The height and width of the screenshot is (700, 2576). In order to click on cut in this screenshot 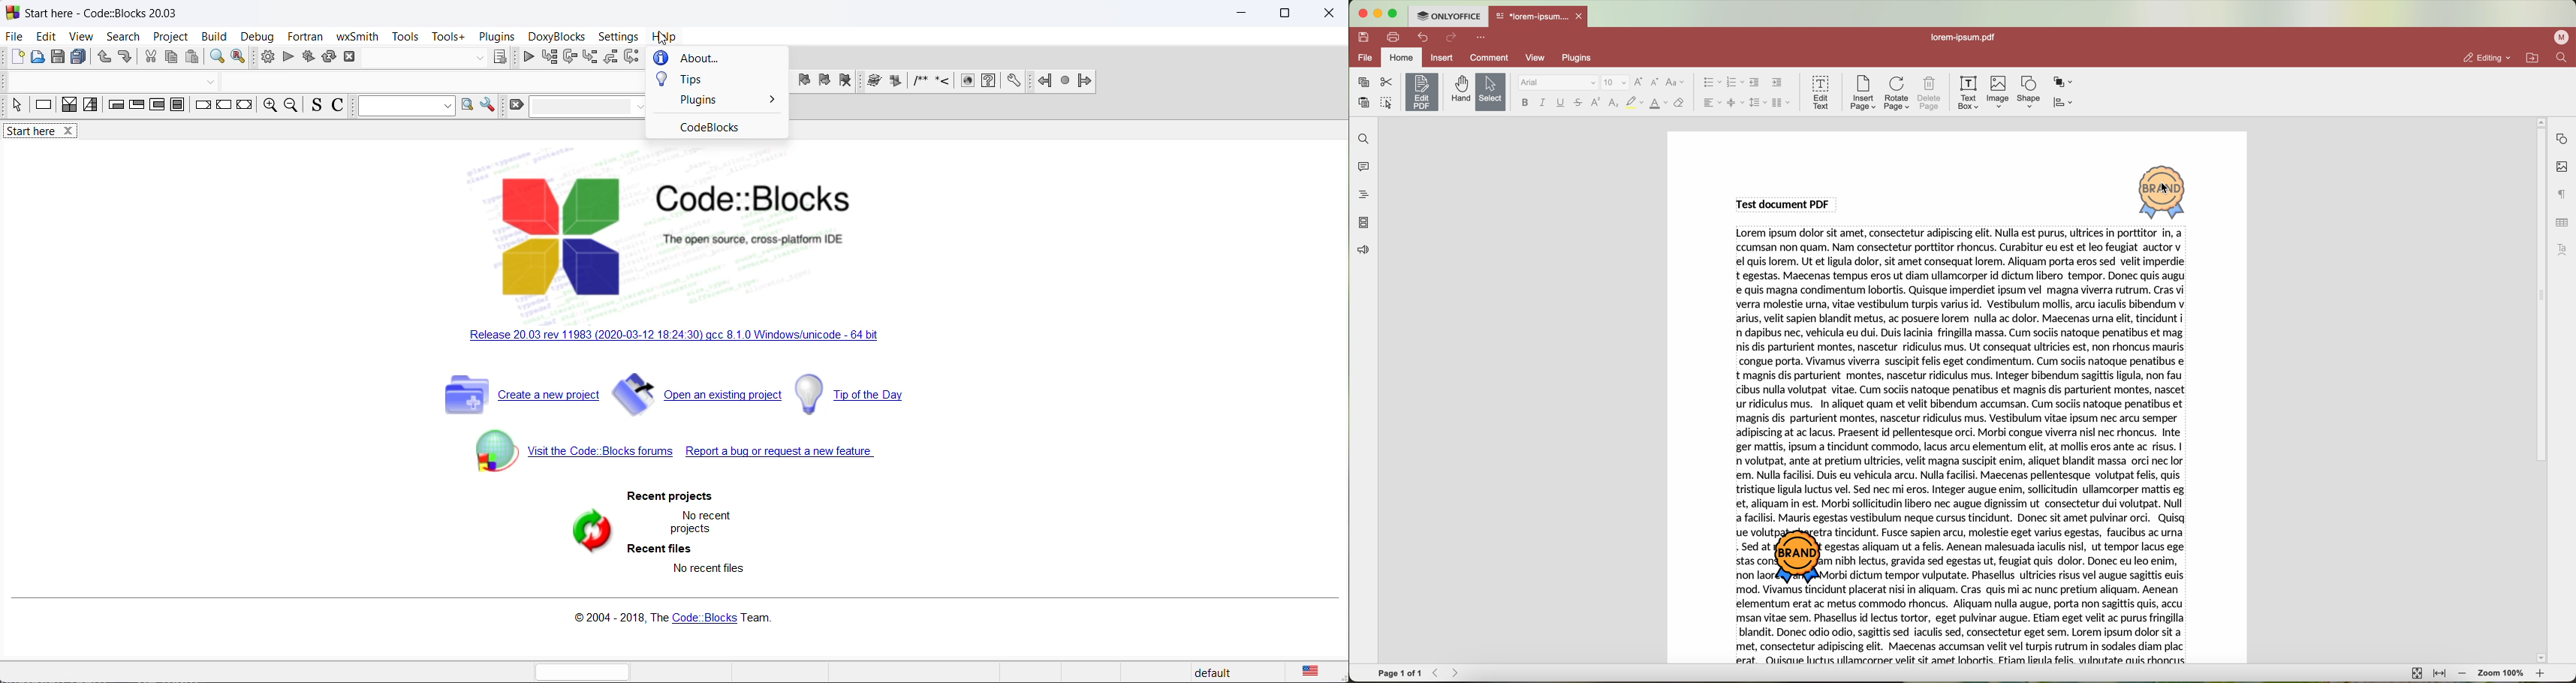, I will do `click(149, 58)`.